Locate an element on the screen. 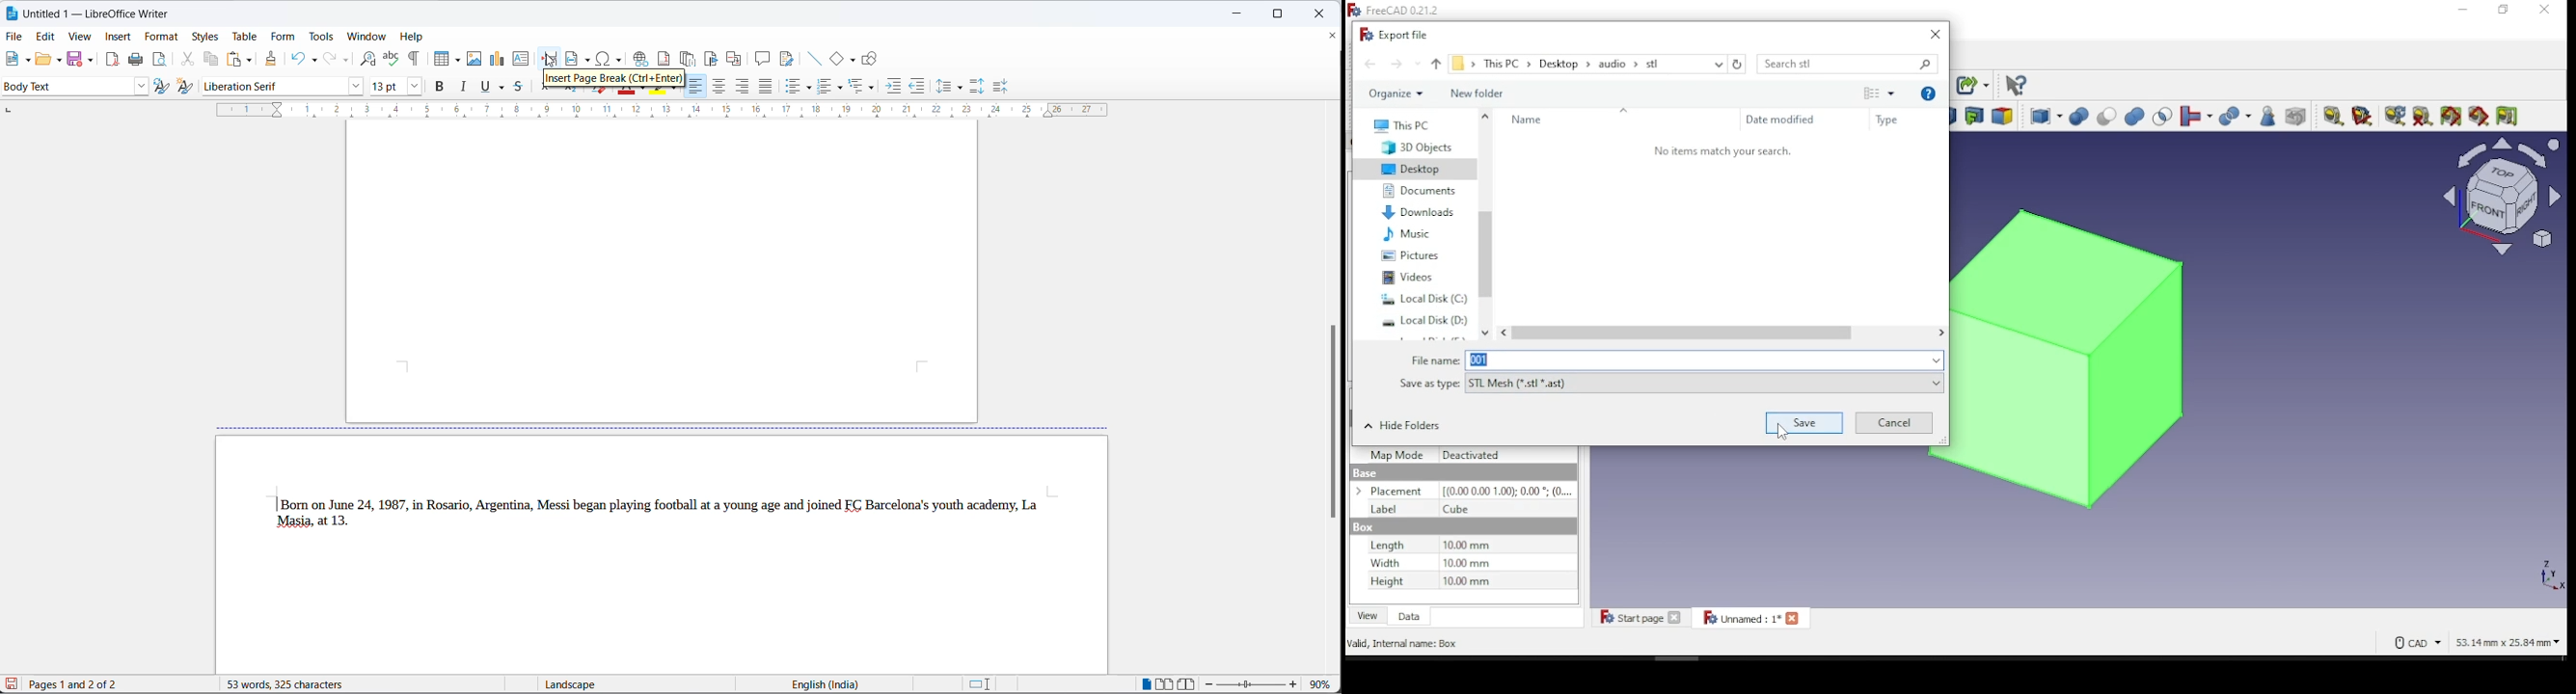 The height and width of the screenshot is (700, 2576). cut is located at coordinates (2107, 116).